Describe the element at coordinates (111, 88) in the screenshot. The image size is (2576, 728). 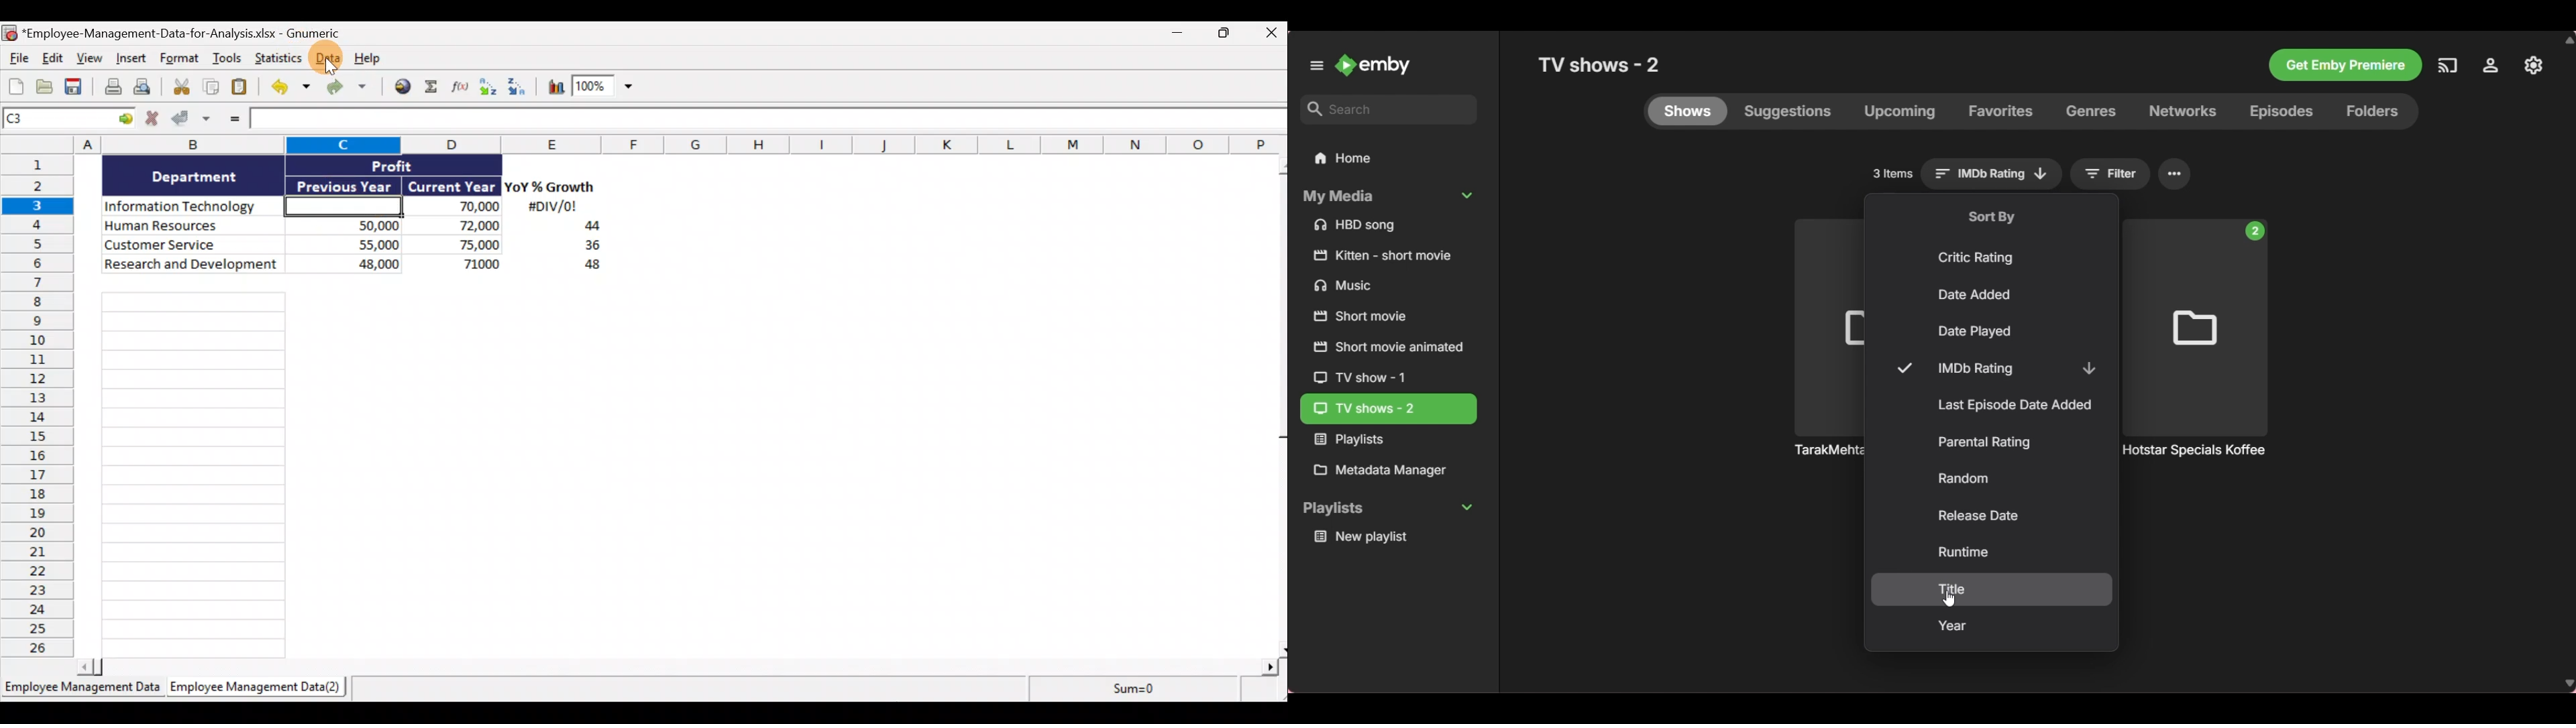
I see `Print current file` at that location.